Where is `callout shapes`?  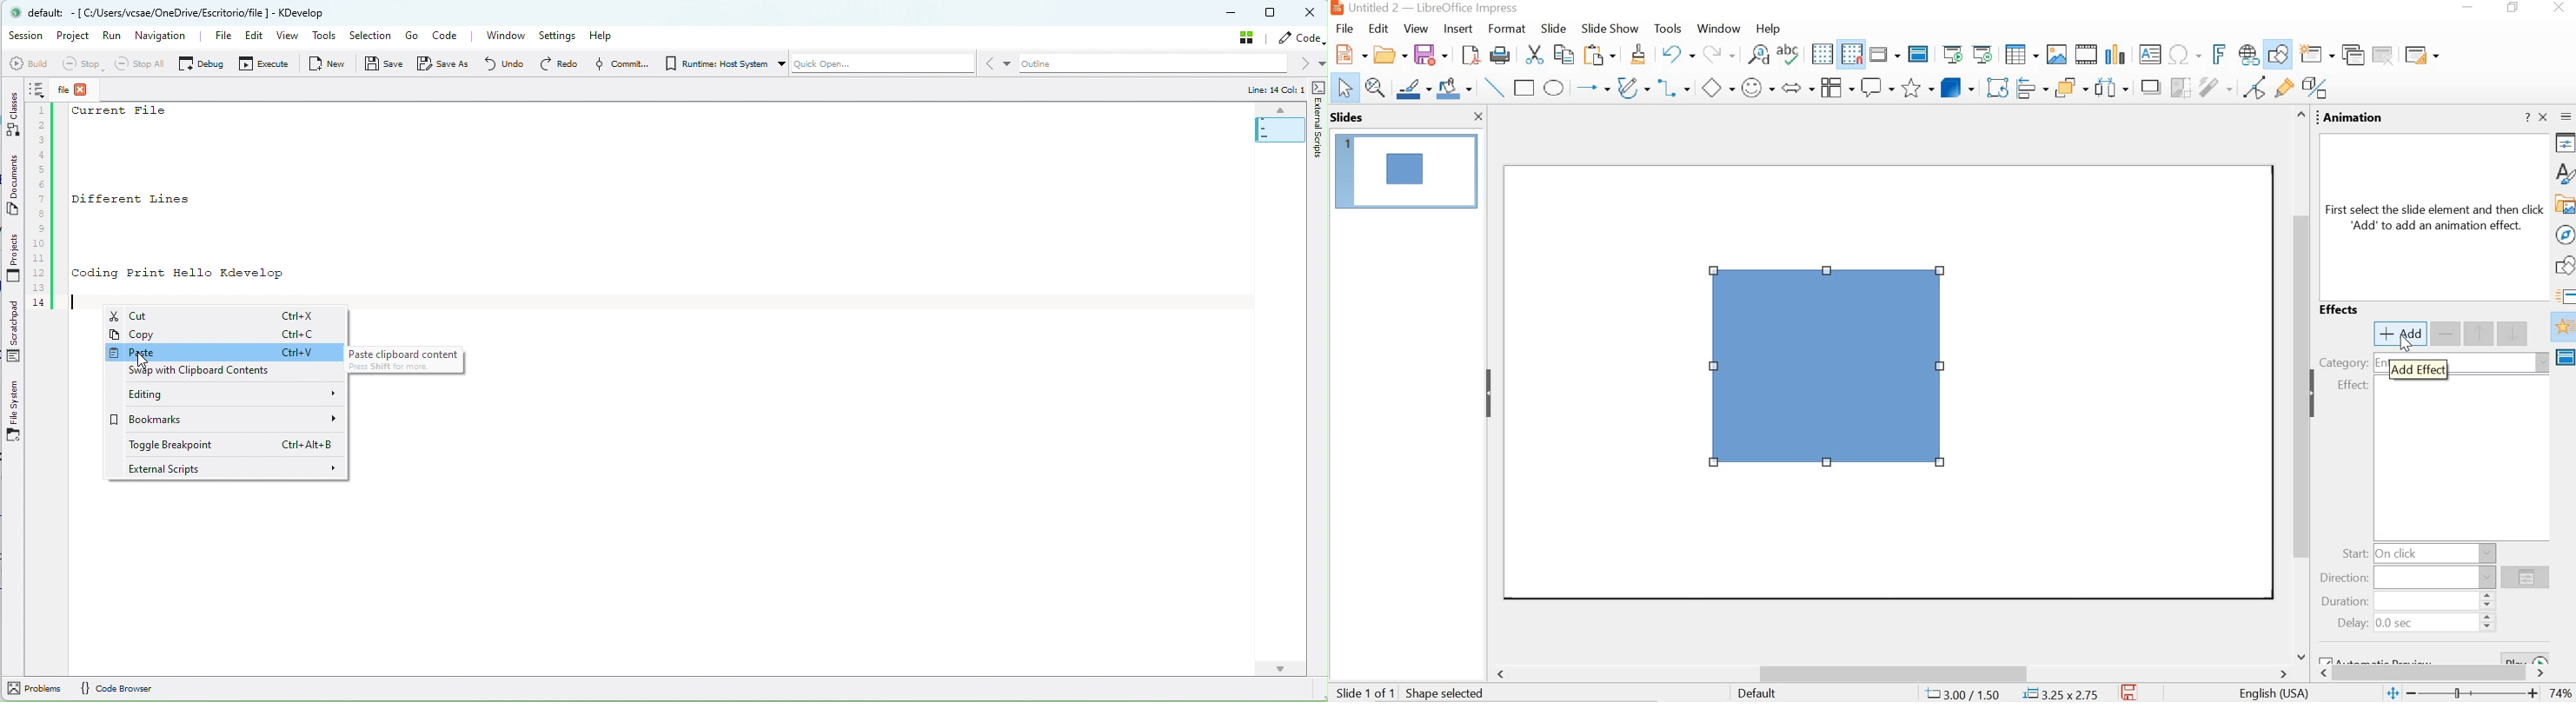 callout shapes is located at coordinates (1877, 87).